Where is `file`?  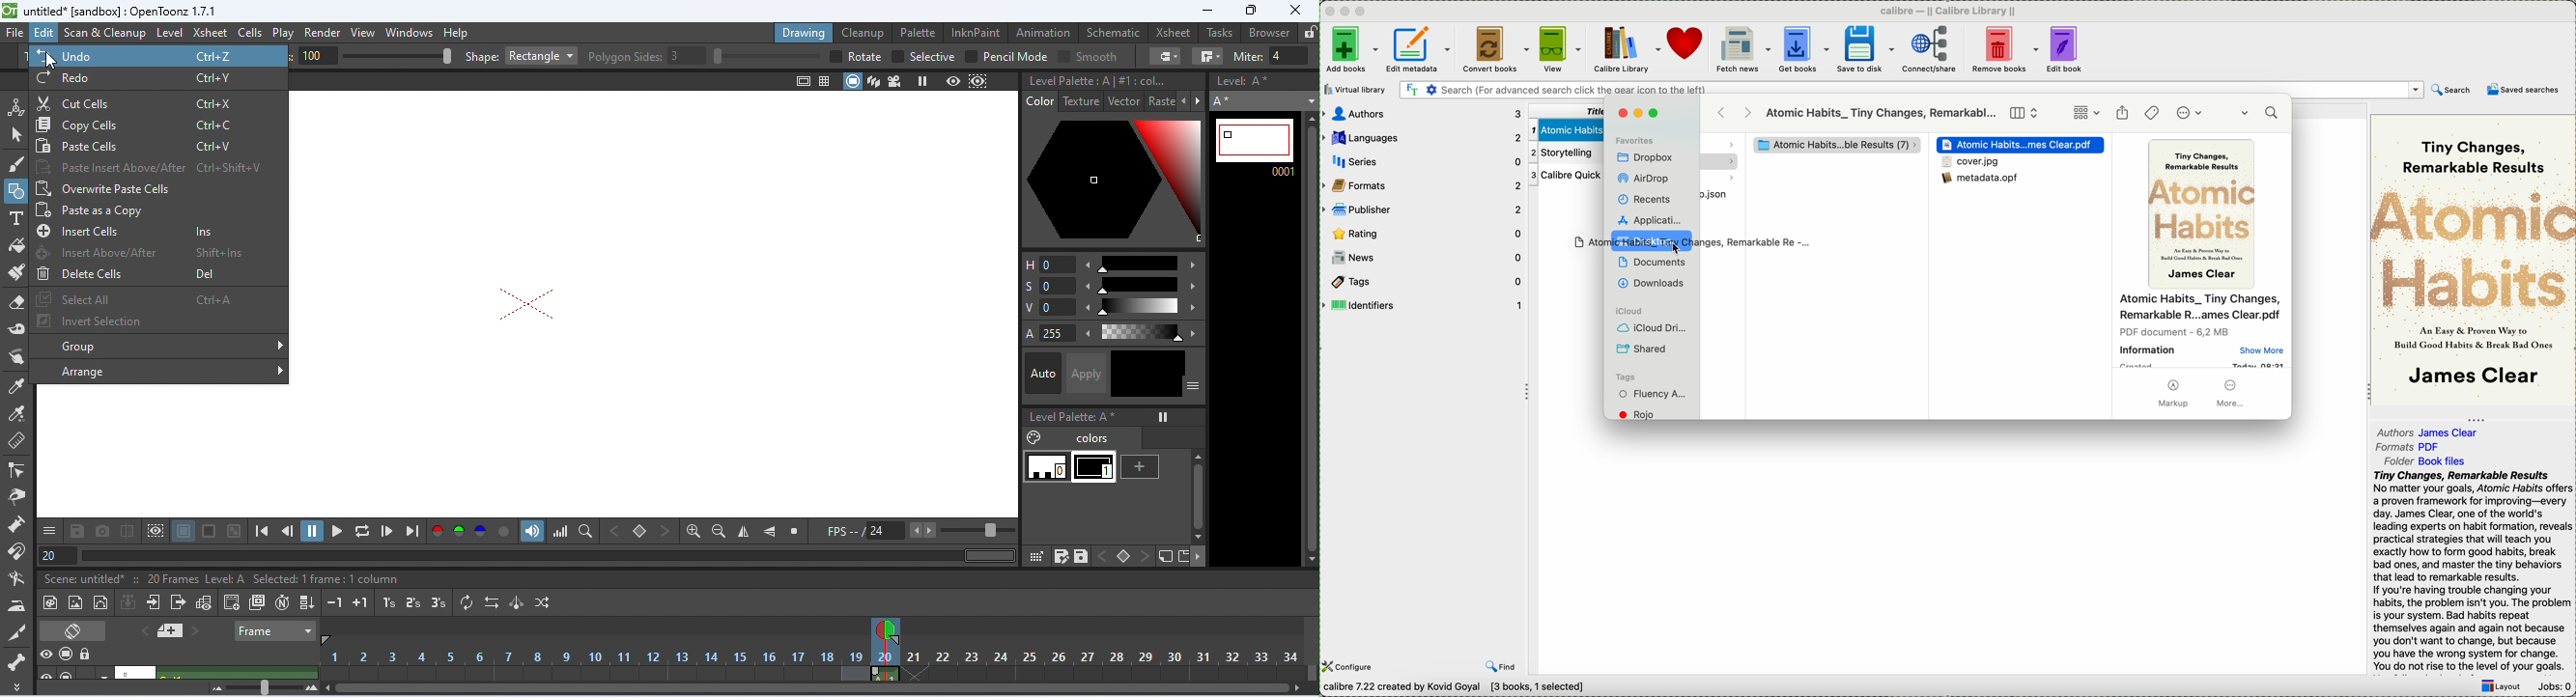
file is located at coordinates (1720, 194).